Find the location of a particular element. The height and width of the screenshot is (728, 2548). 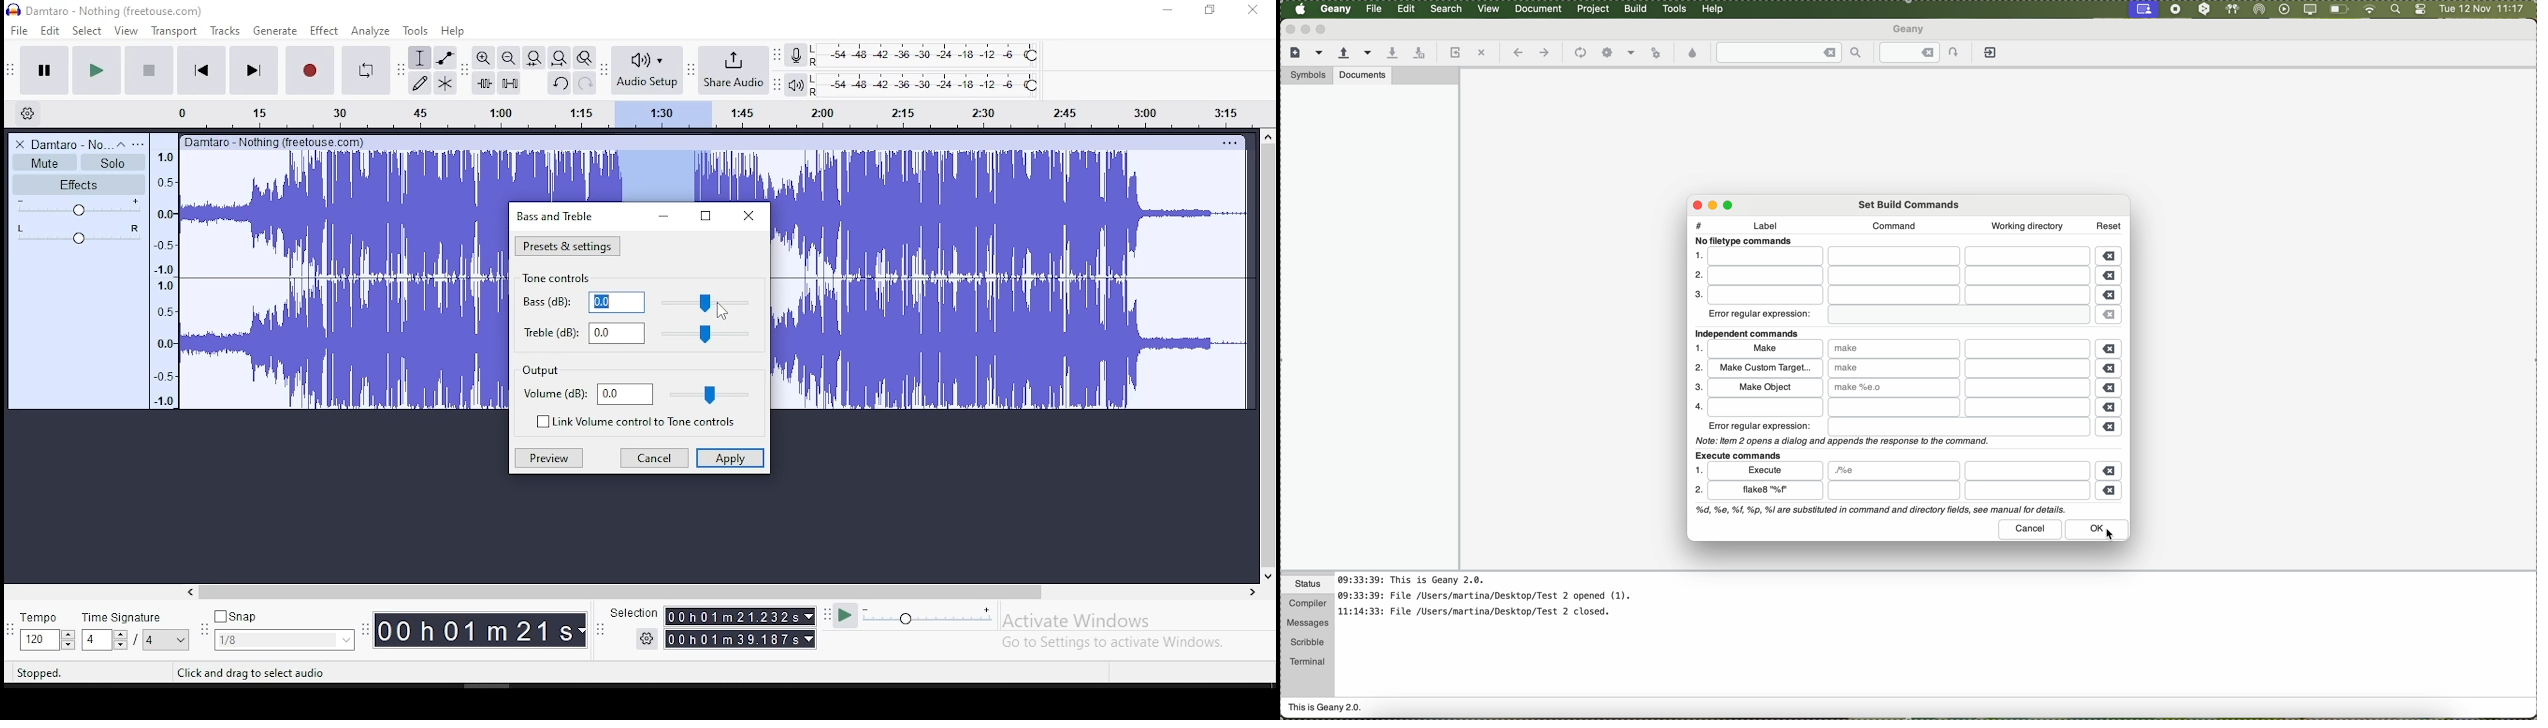

tempo is located at coordinates (44, 619).